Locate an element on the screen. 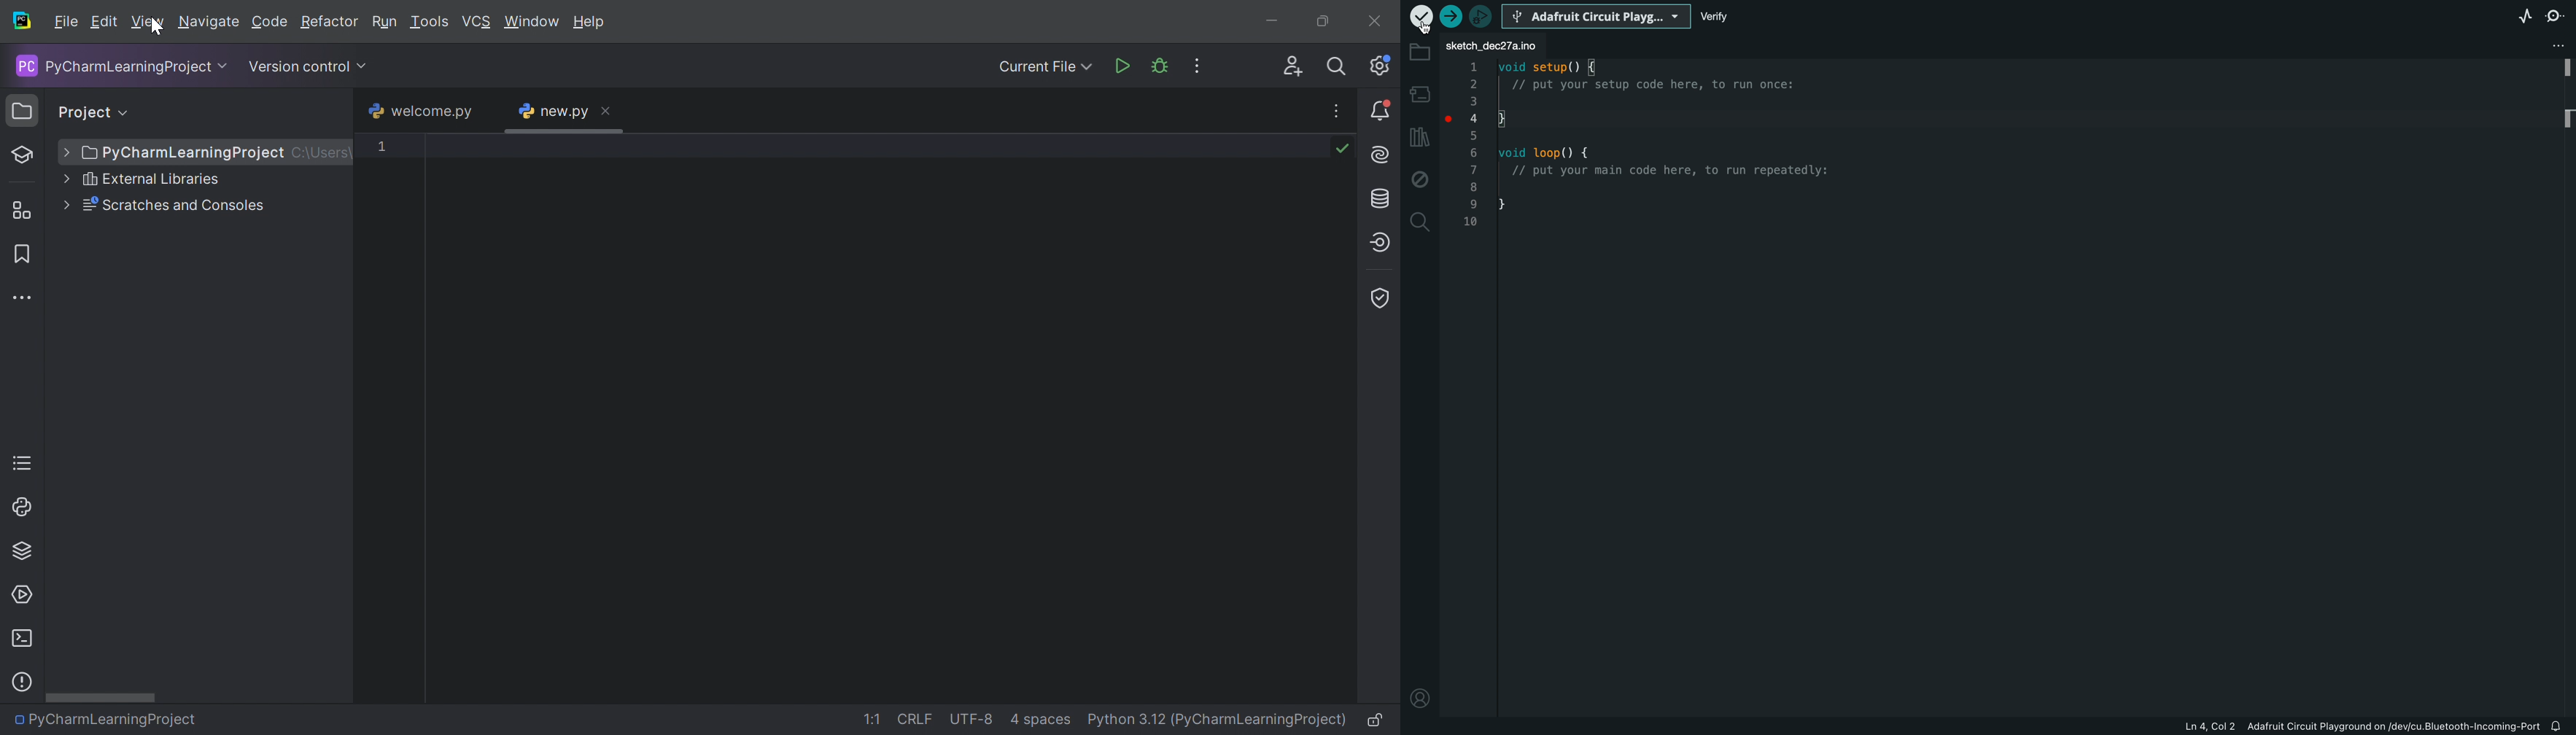 The height and width of the screenshot is (756, 2576). Help is located at coordinates (21, 682).